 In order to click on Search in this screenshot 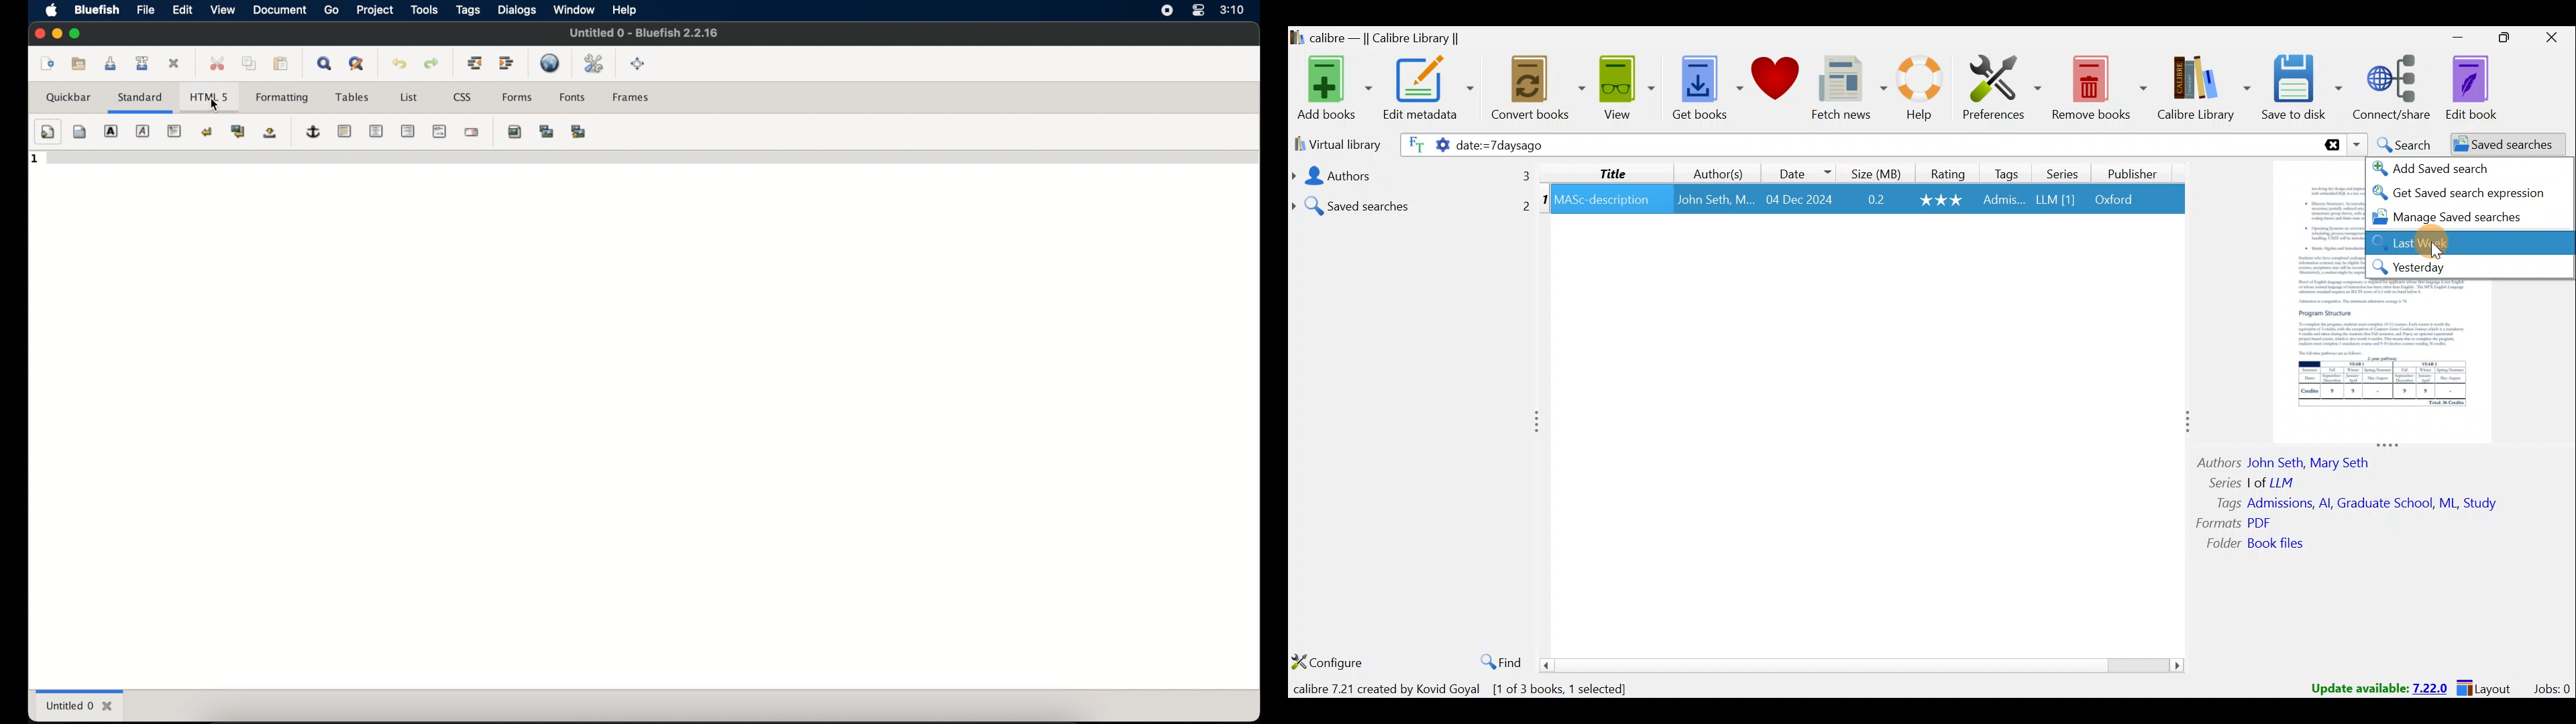, I will do `click(2402, 143)`.